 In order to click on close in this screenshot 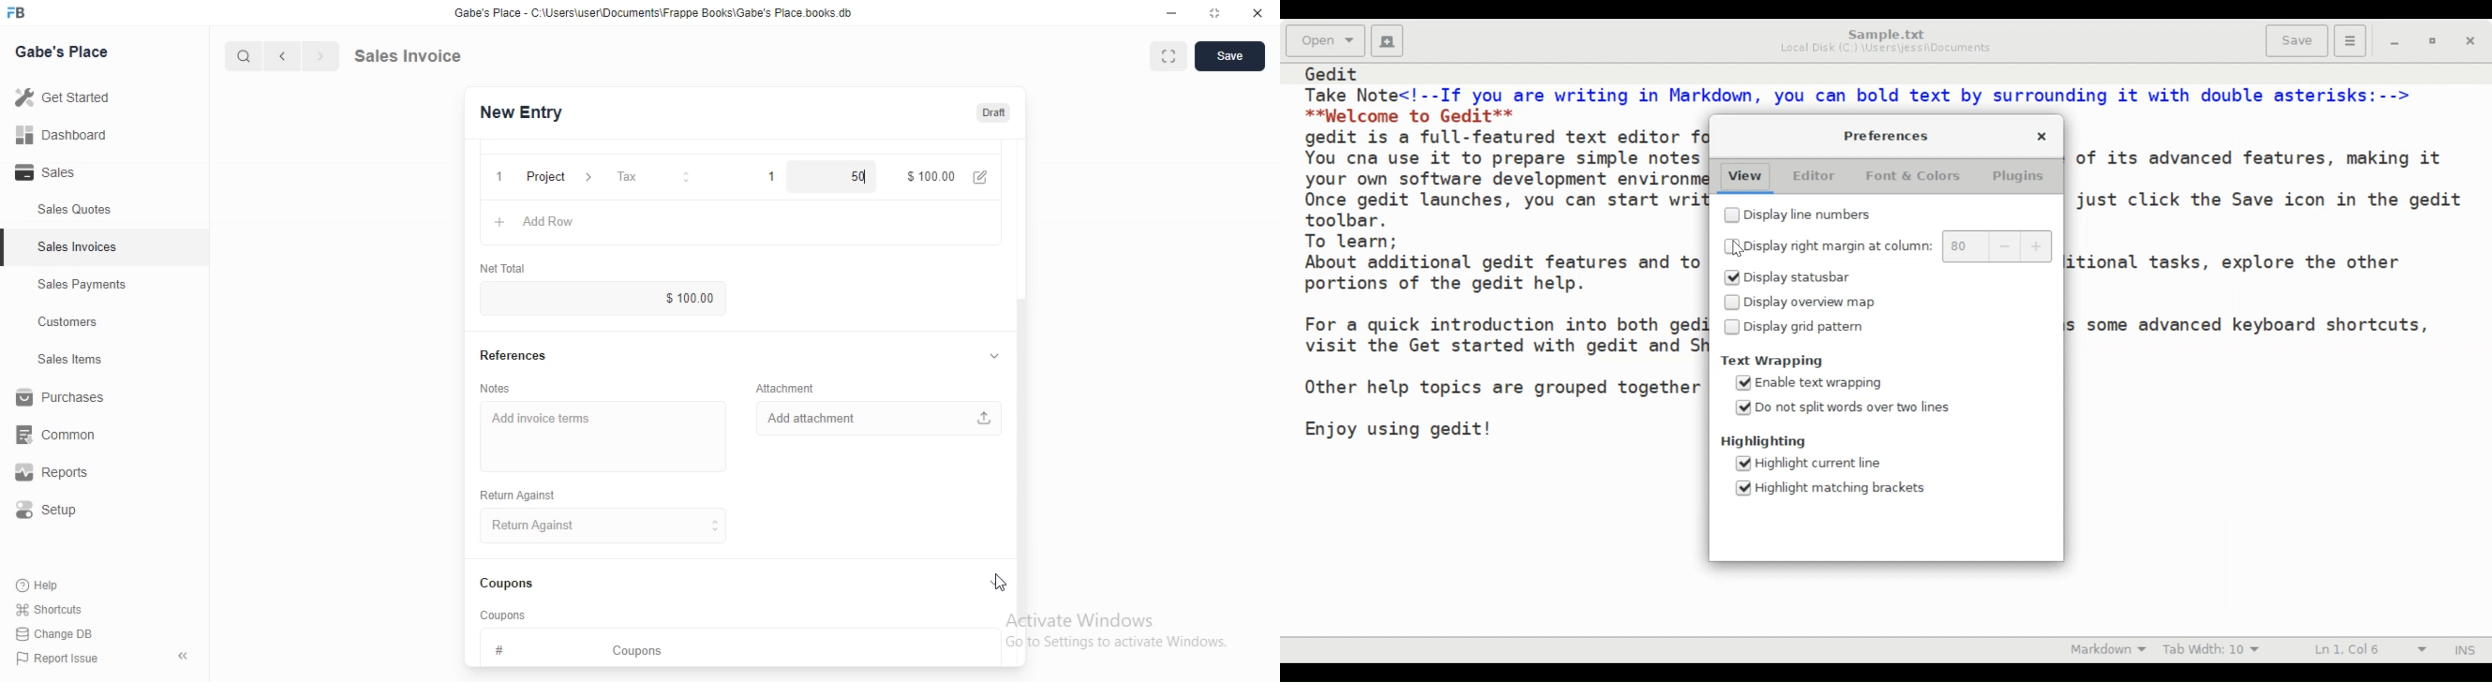, I will do `click(2470, 42)`.